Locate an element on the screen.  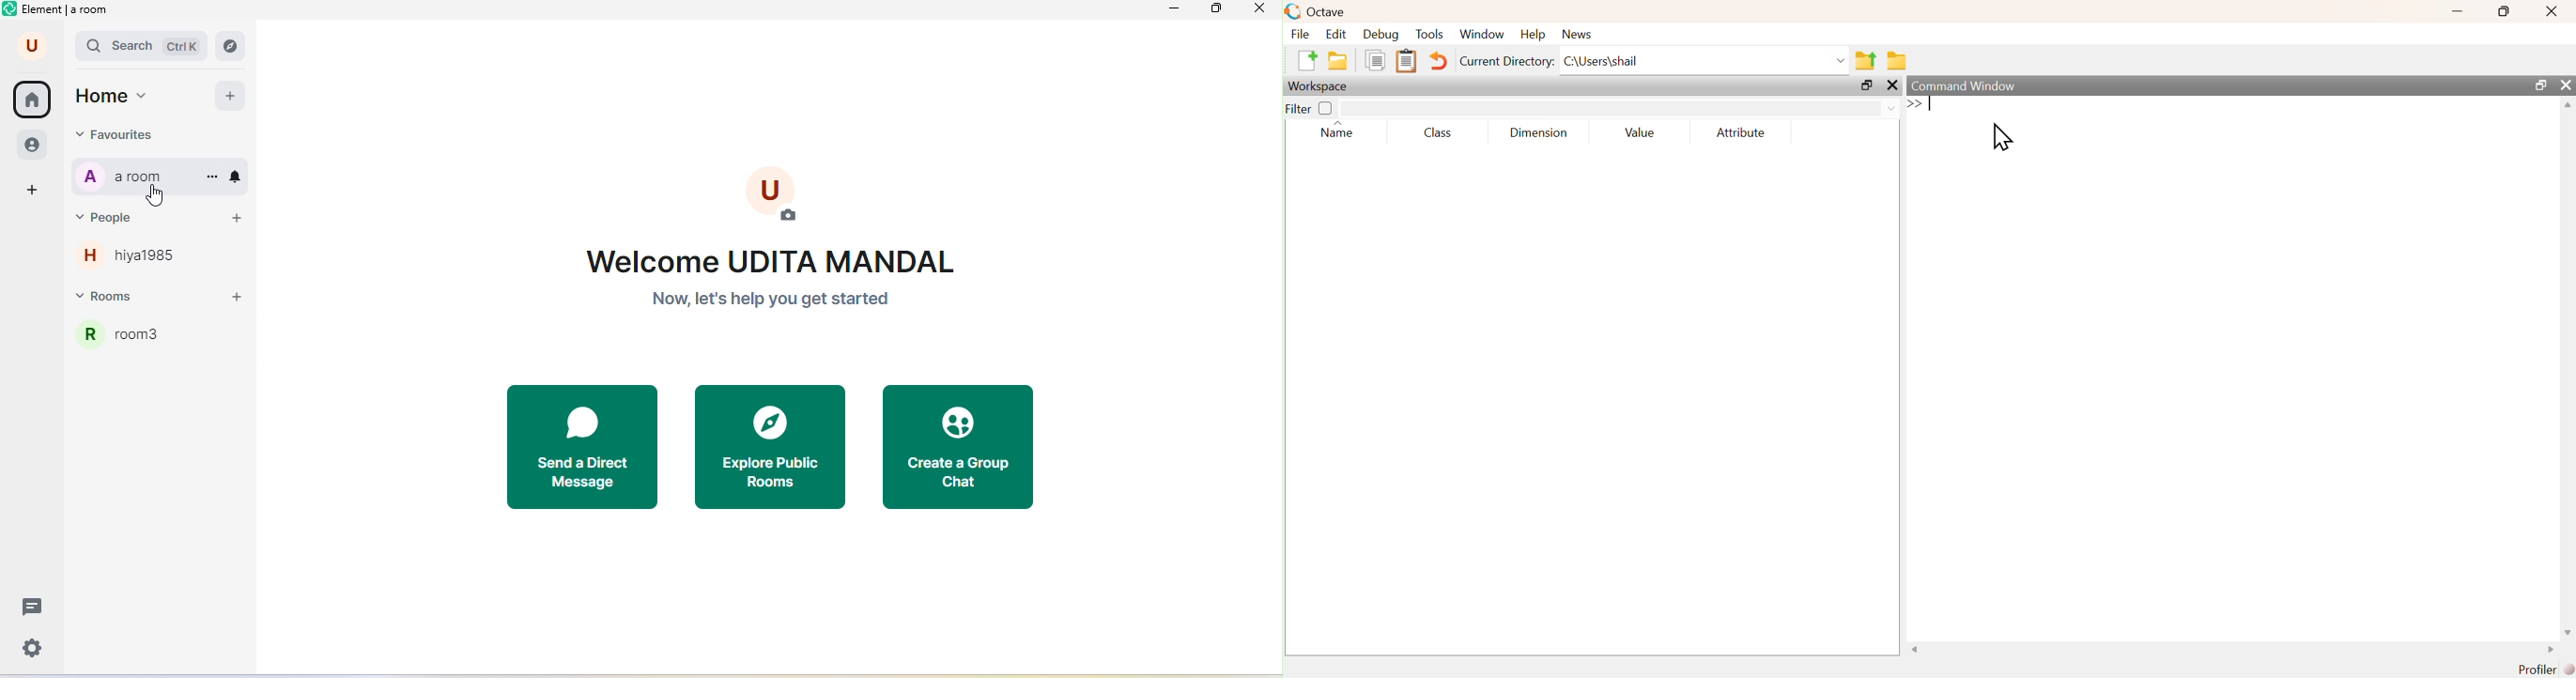
drop down is located at coordinates (1891, 107).